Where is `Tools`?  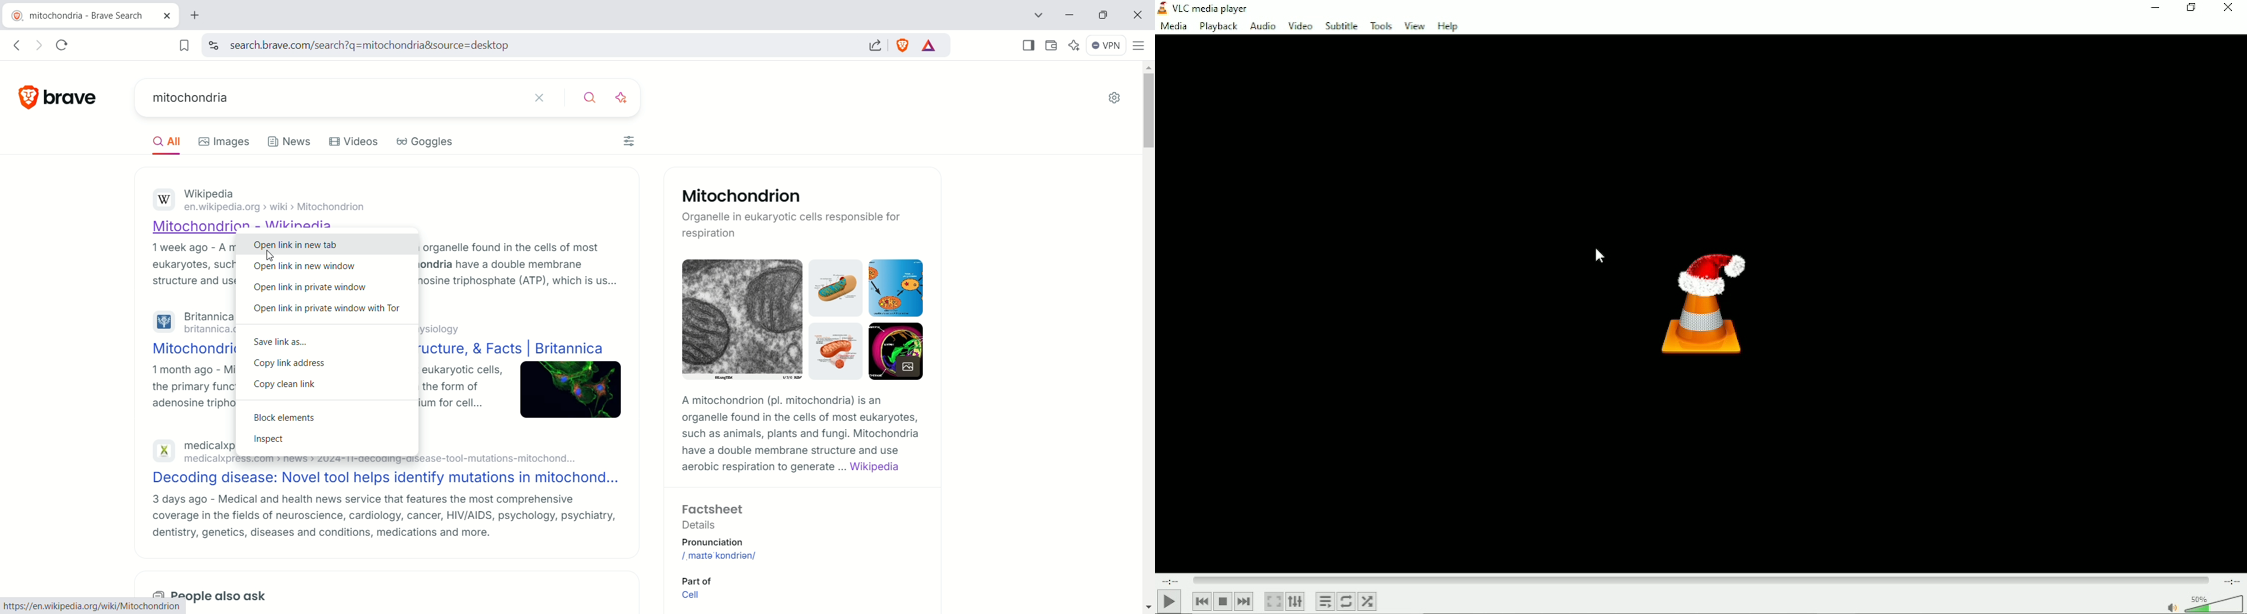
Tools is located at coordinates (1381, 23).